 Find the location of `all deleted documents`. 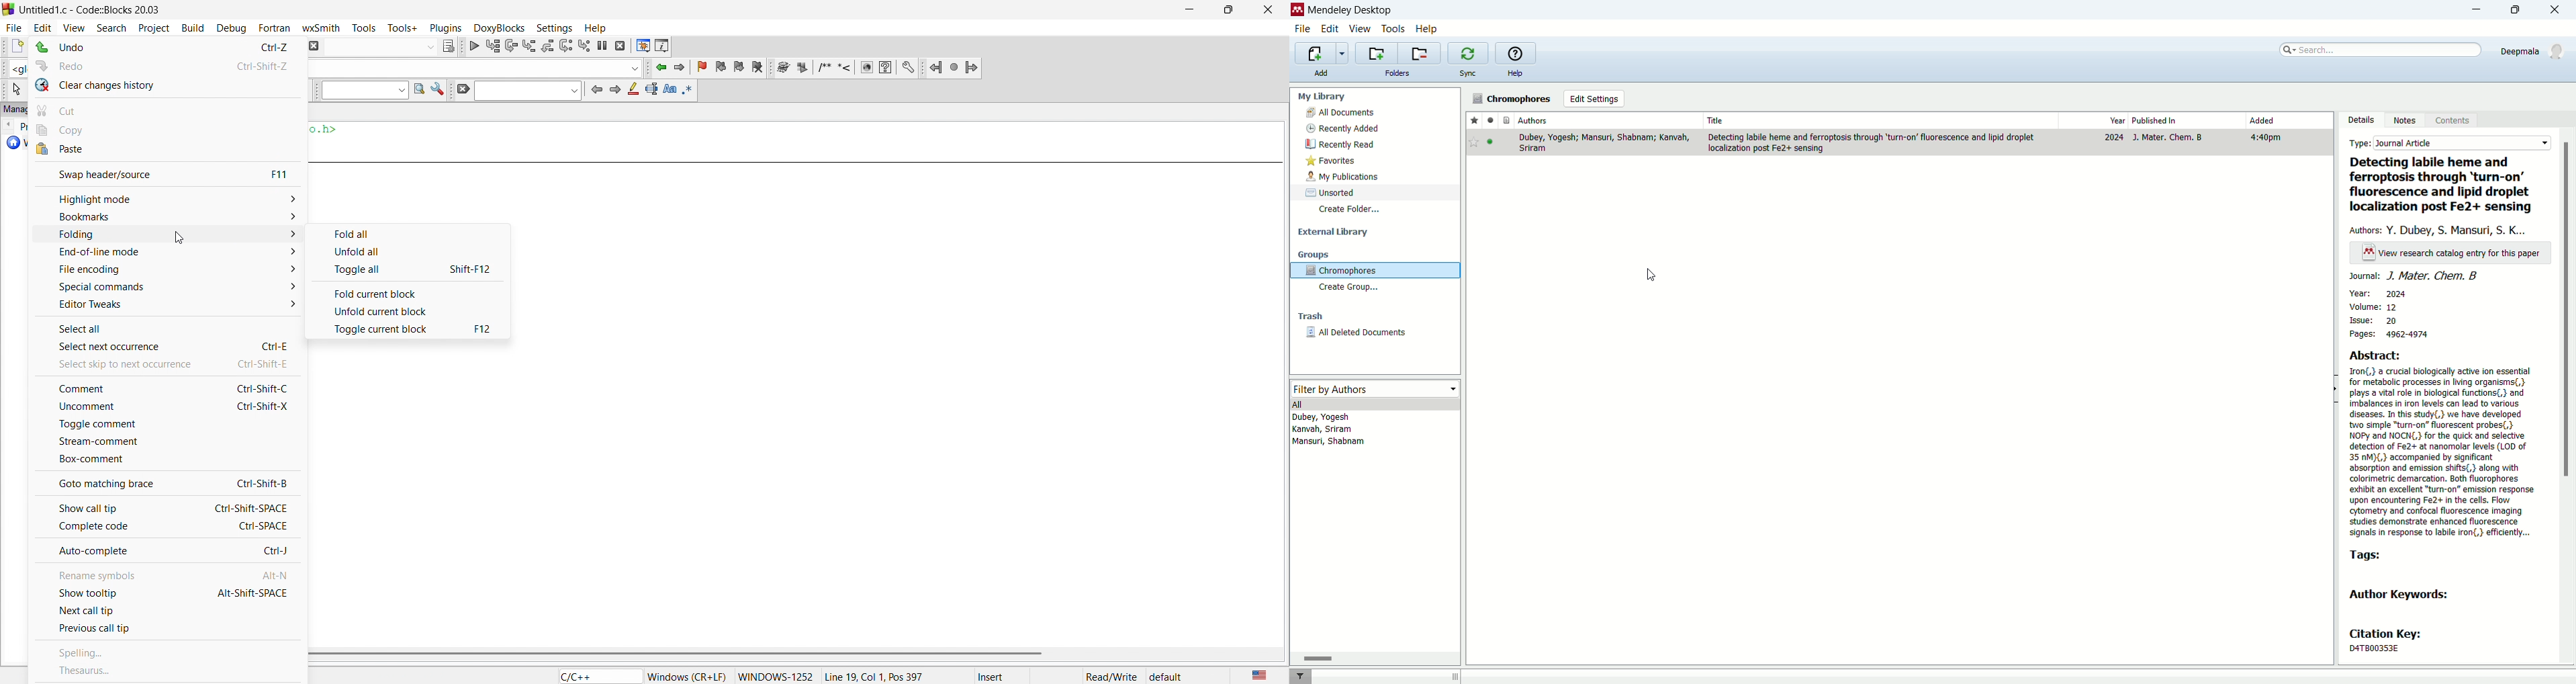

all deleted documents is located at coordinates (1370, 336).